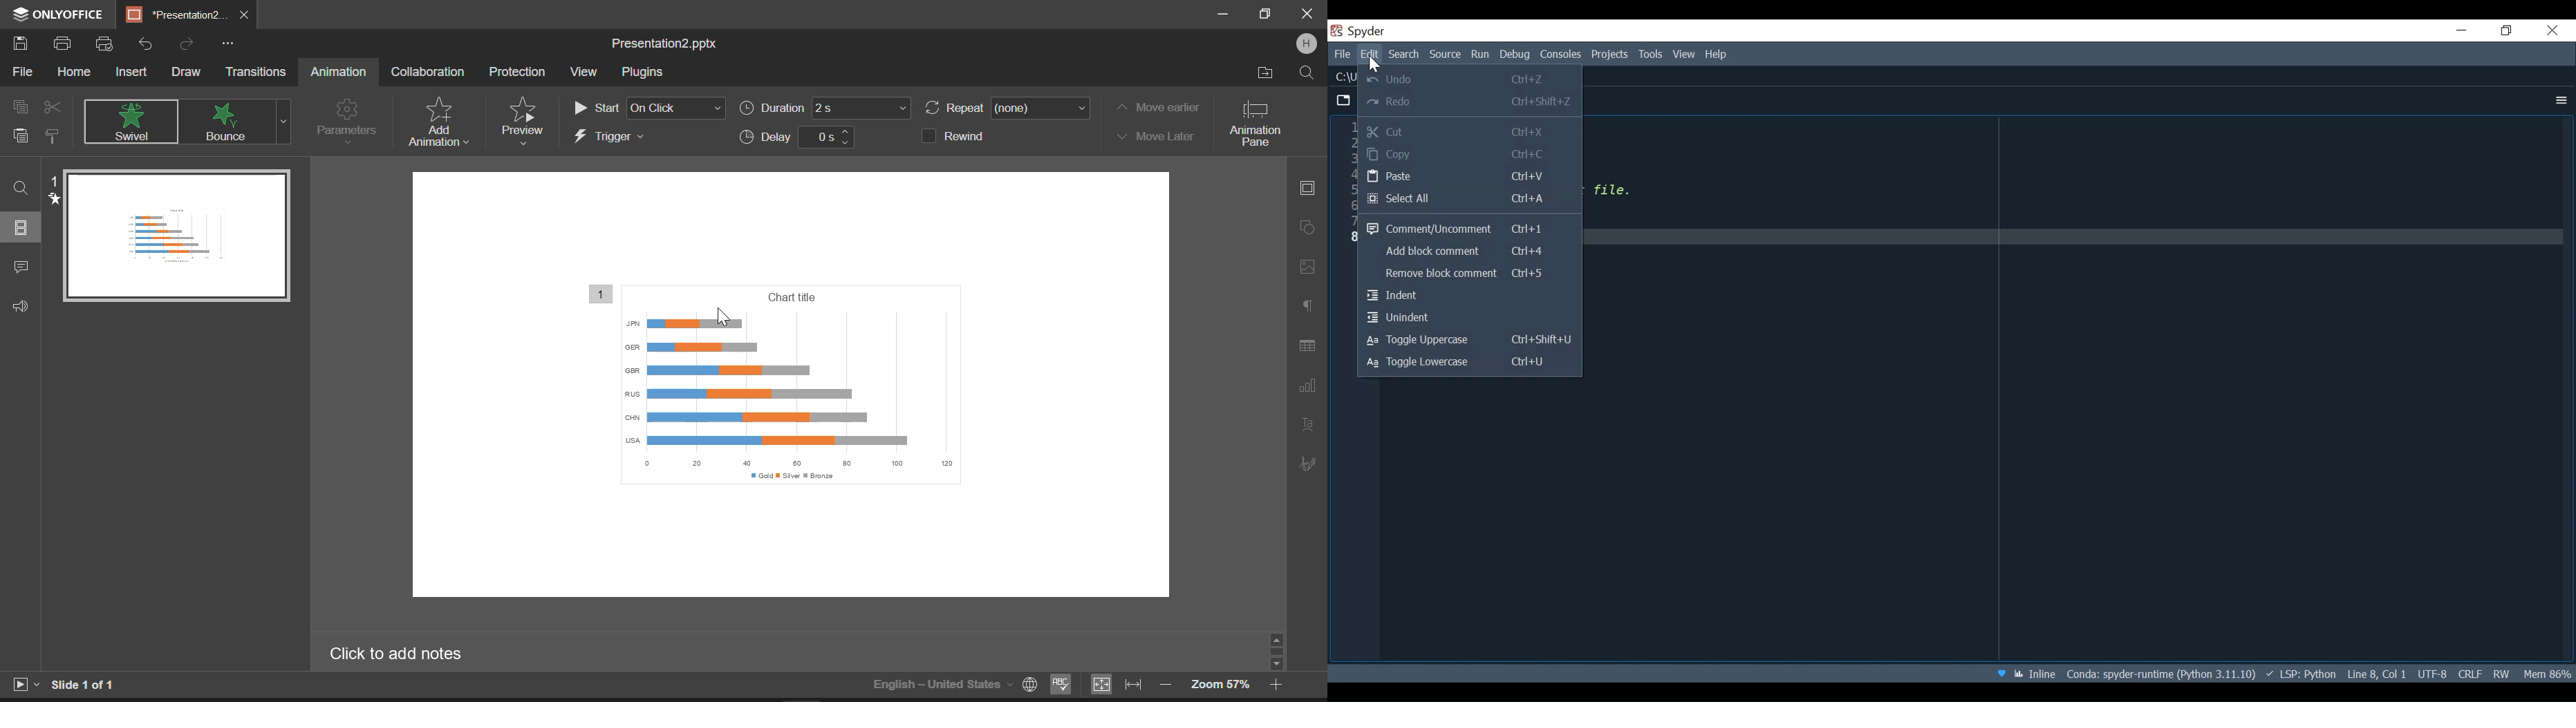 The image size is (2576, 728). I want to click on Edit, so click(1371, 55).